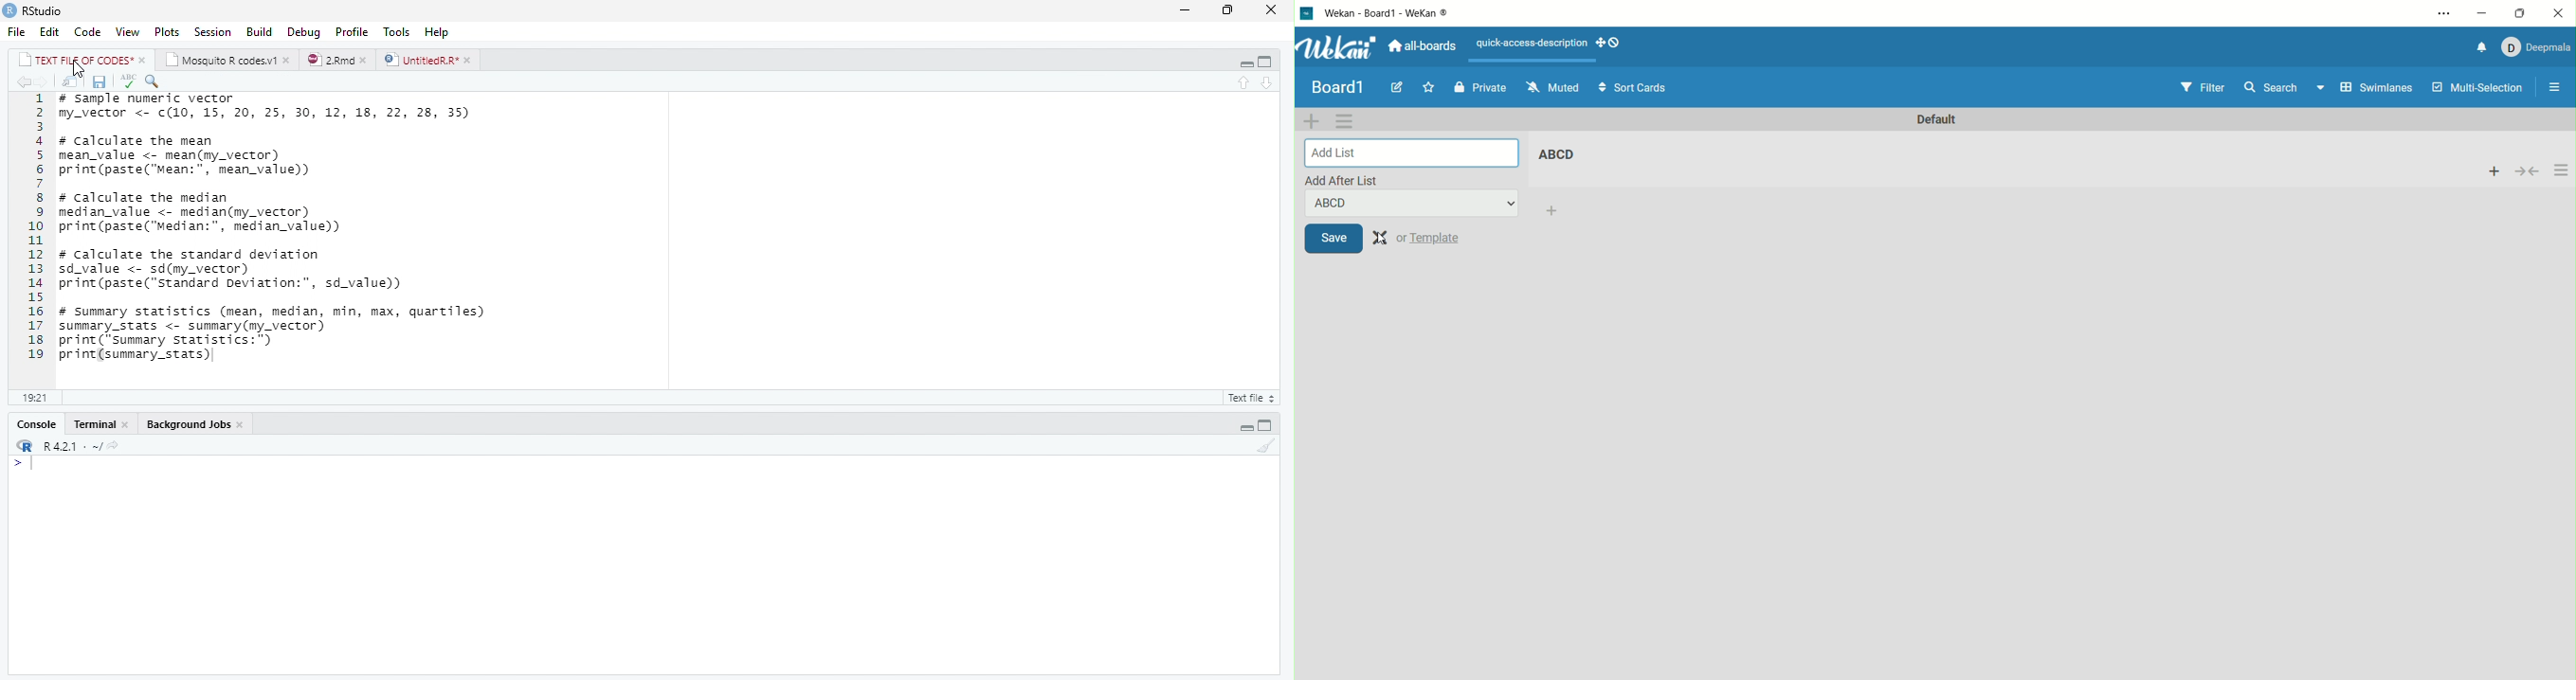 The image size is (2576, 700). What do you see at coordinates (88, 31) in the screenshot?
I see `code` at bounding box center [88, 31].